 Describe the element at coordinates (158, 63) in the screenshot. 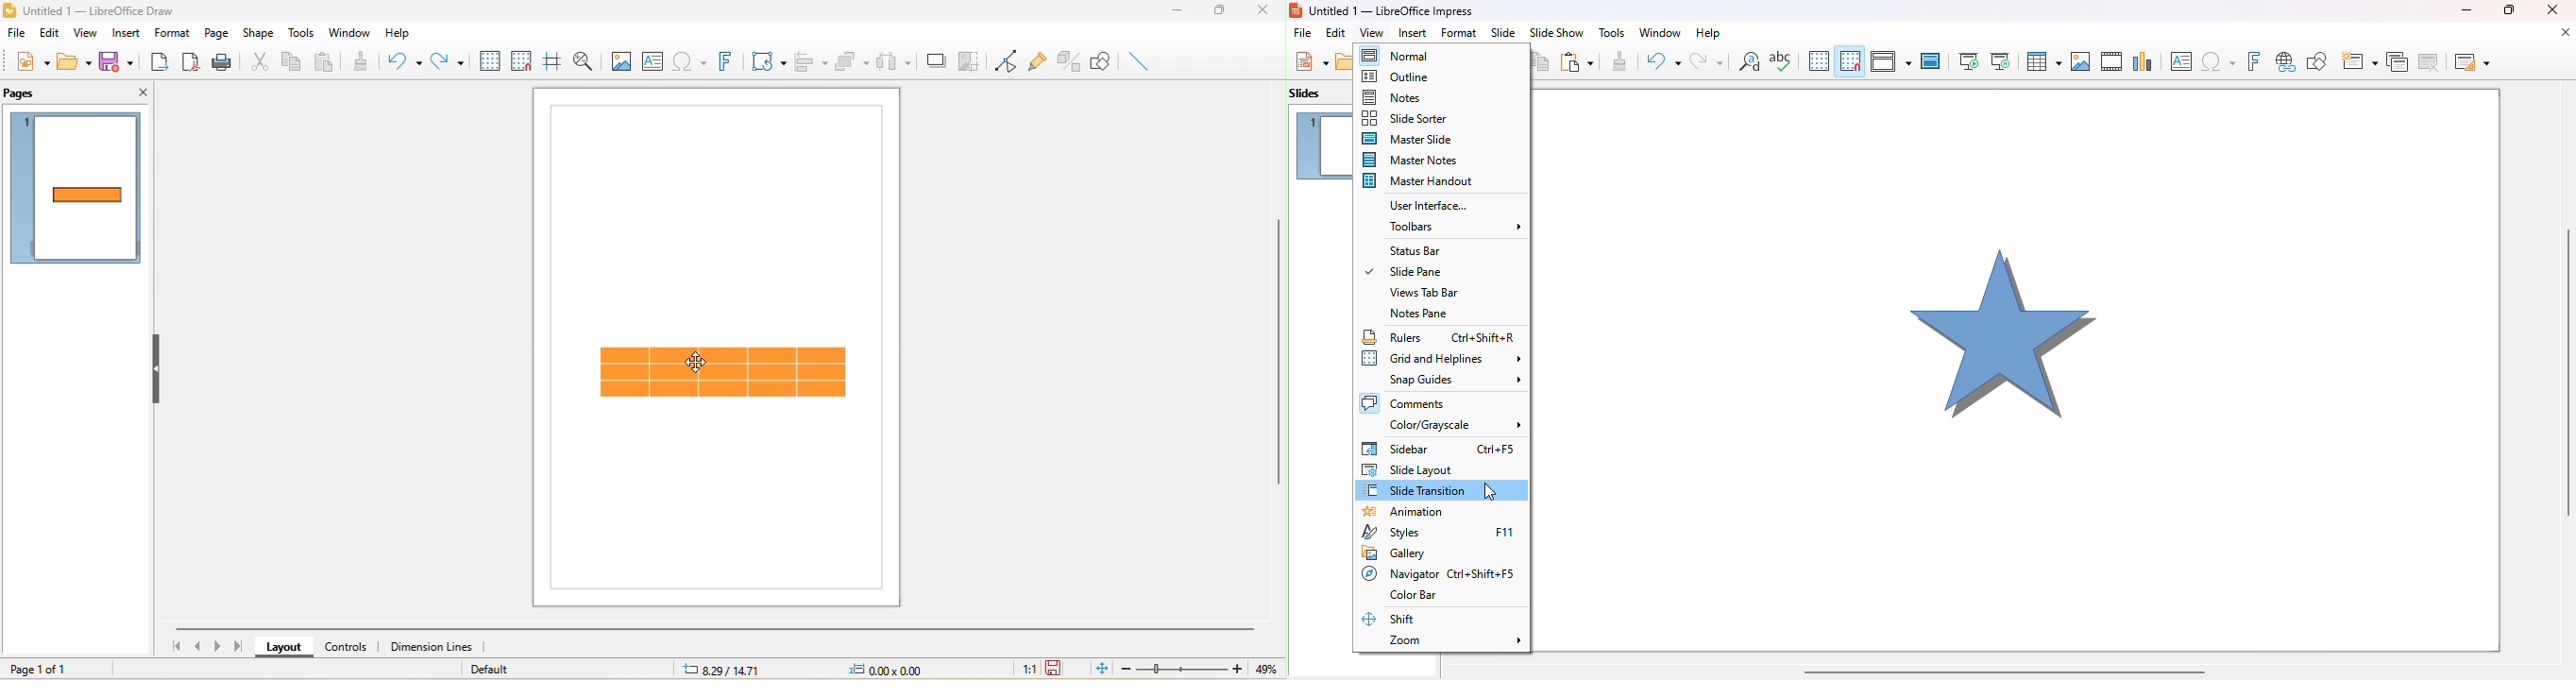

I see `export` at that location.